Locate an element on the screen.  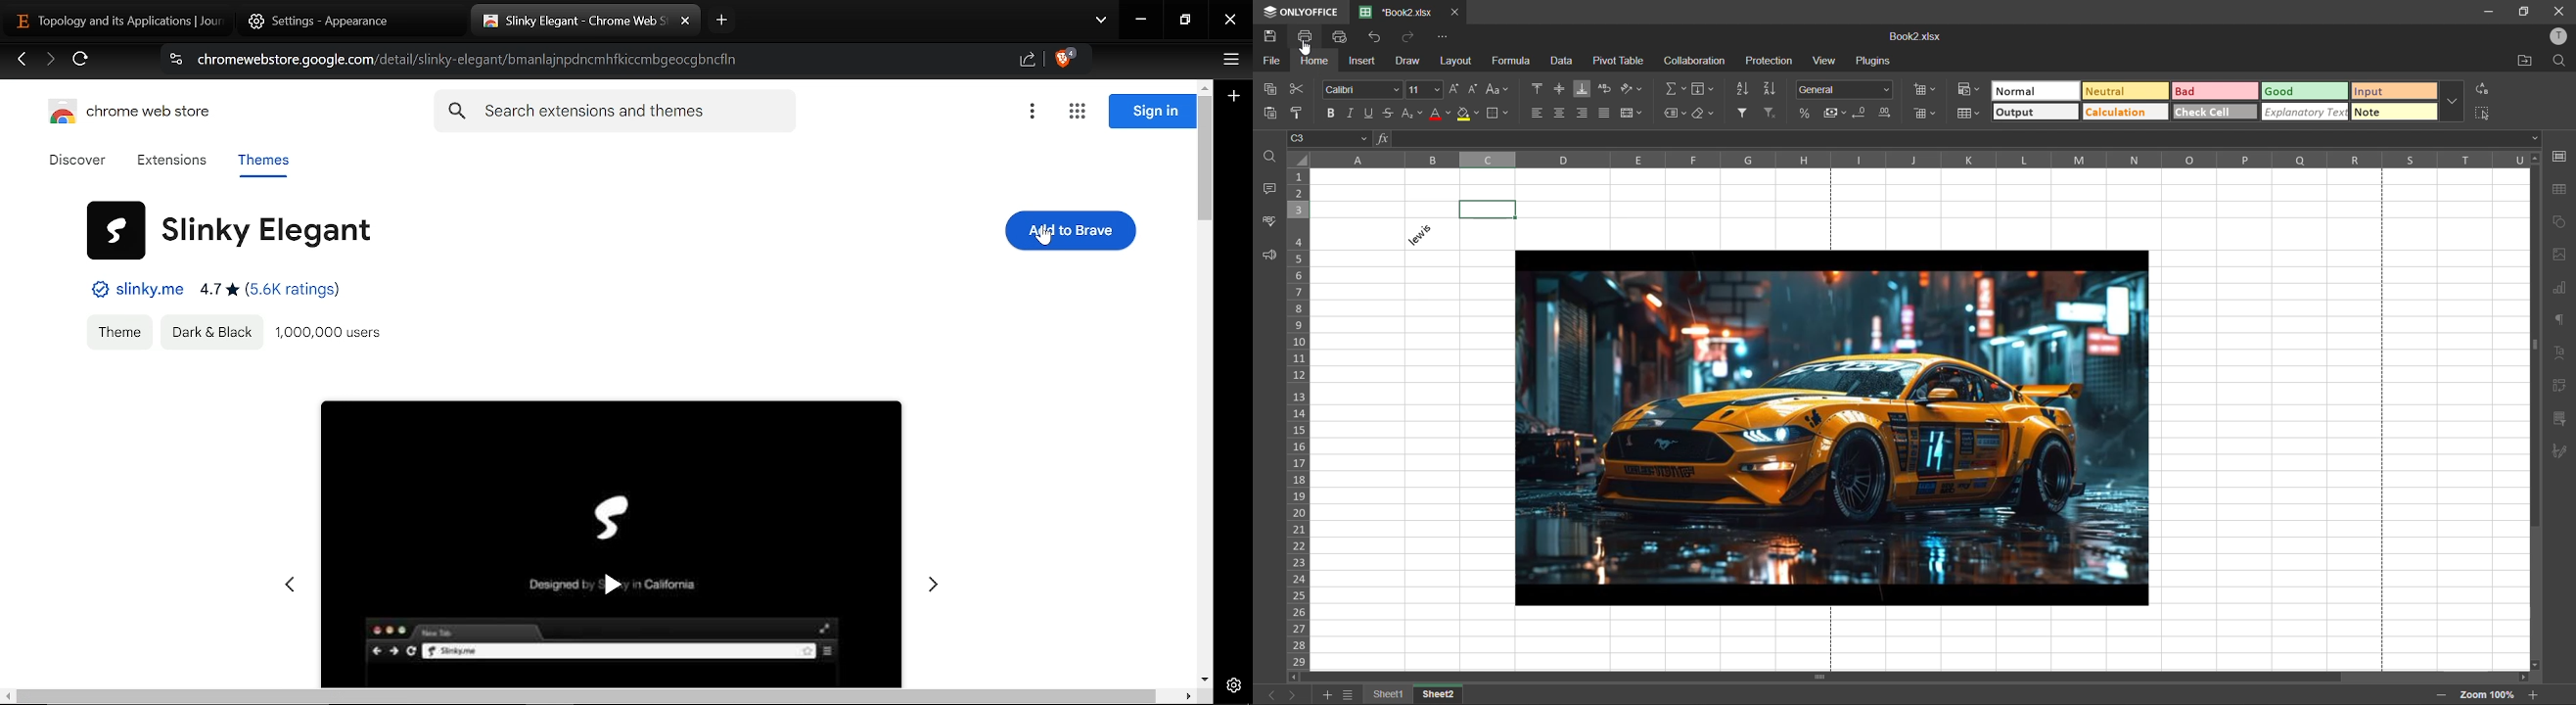
font style is located at coordinates (1359, 88).